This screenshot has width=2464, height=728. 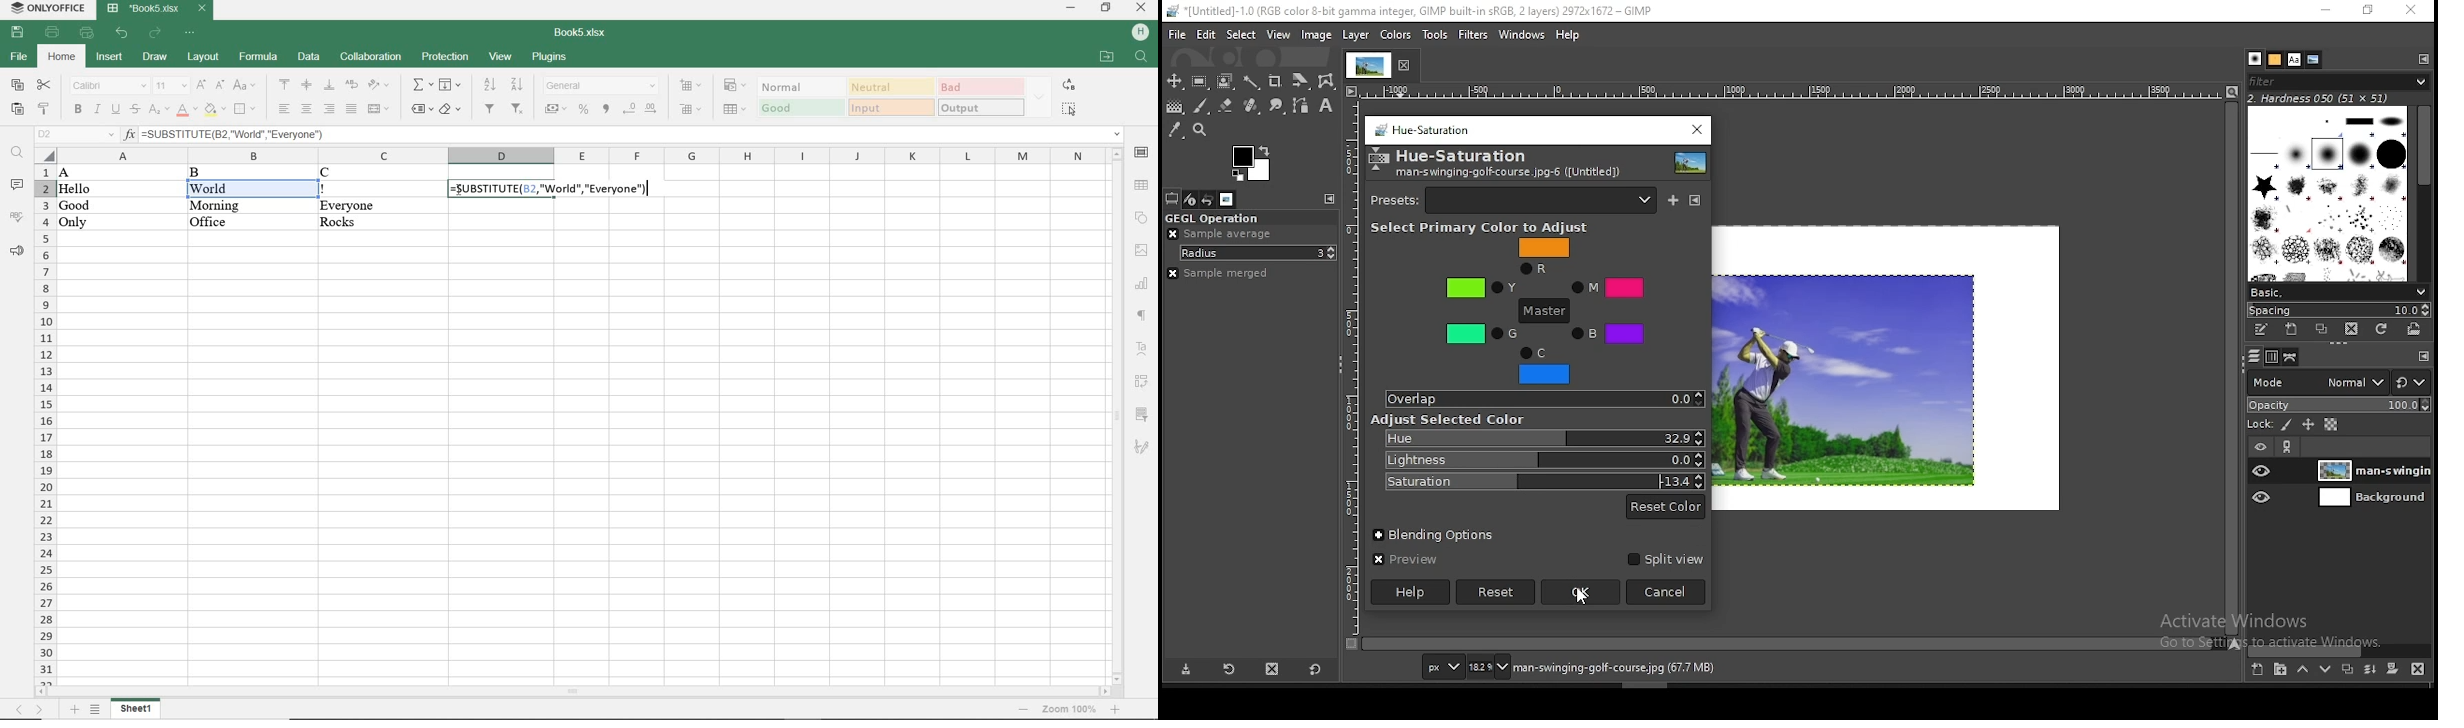 What do you see at coordinates (2309, 425) in the screenshot?
I see `lock size and position` at bounding box center [2309, 425].